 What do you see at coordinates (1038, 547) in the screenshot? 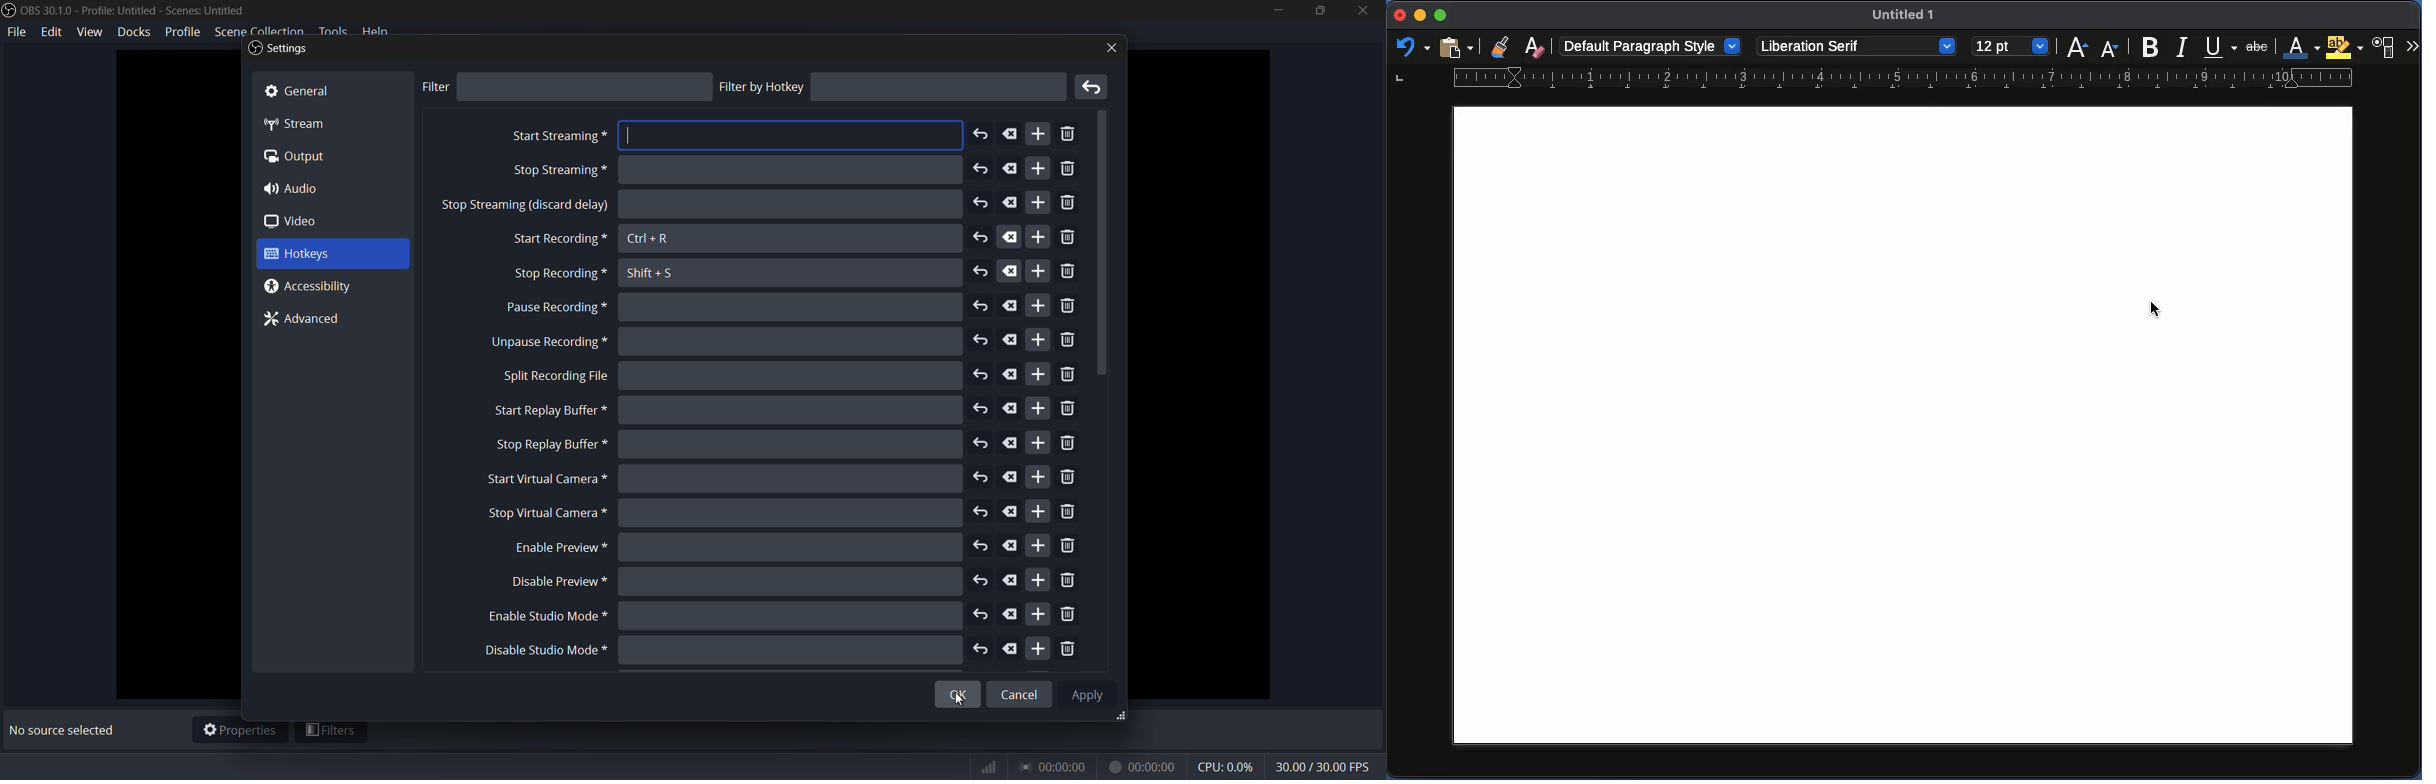
I see `add more` at bounding box center [1038, 547].